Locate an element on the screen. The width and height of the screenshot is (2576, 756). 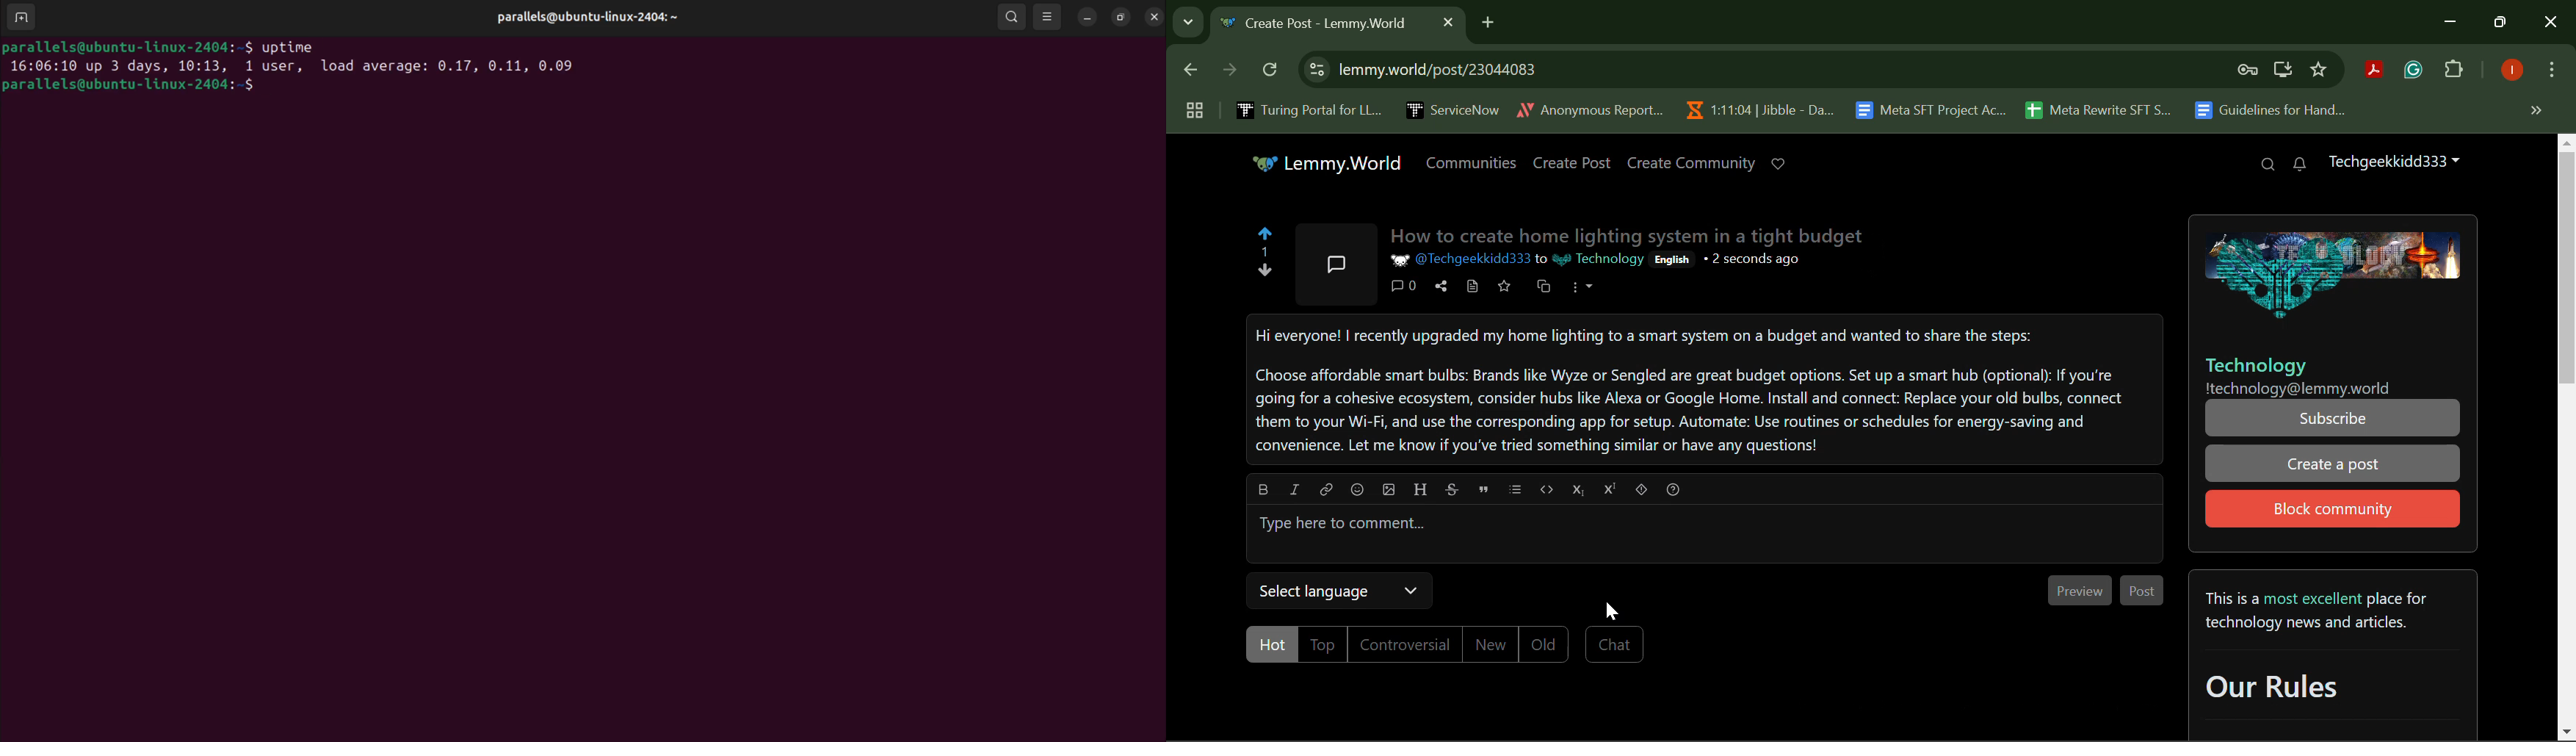
More Options is located at coordinates (2550, 73).